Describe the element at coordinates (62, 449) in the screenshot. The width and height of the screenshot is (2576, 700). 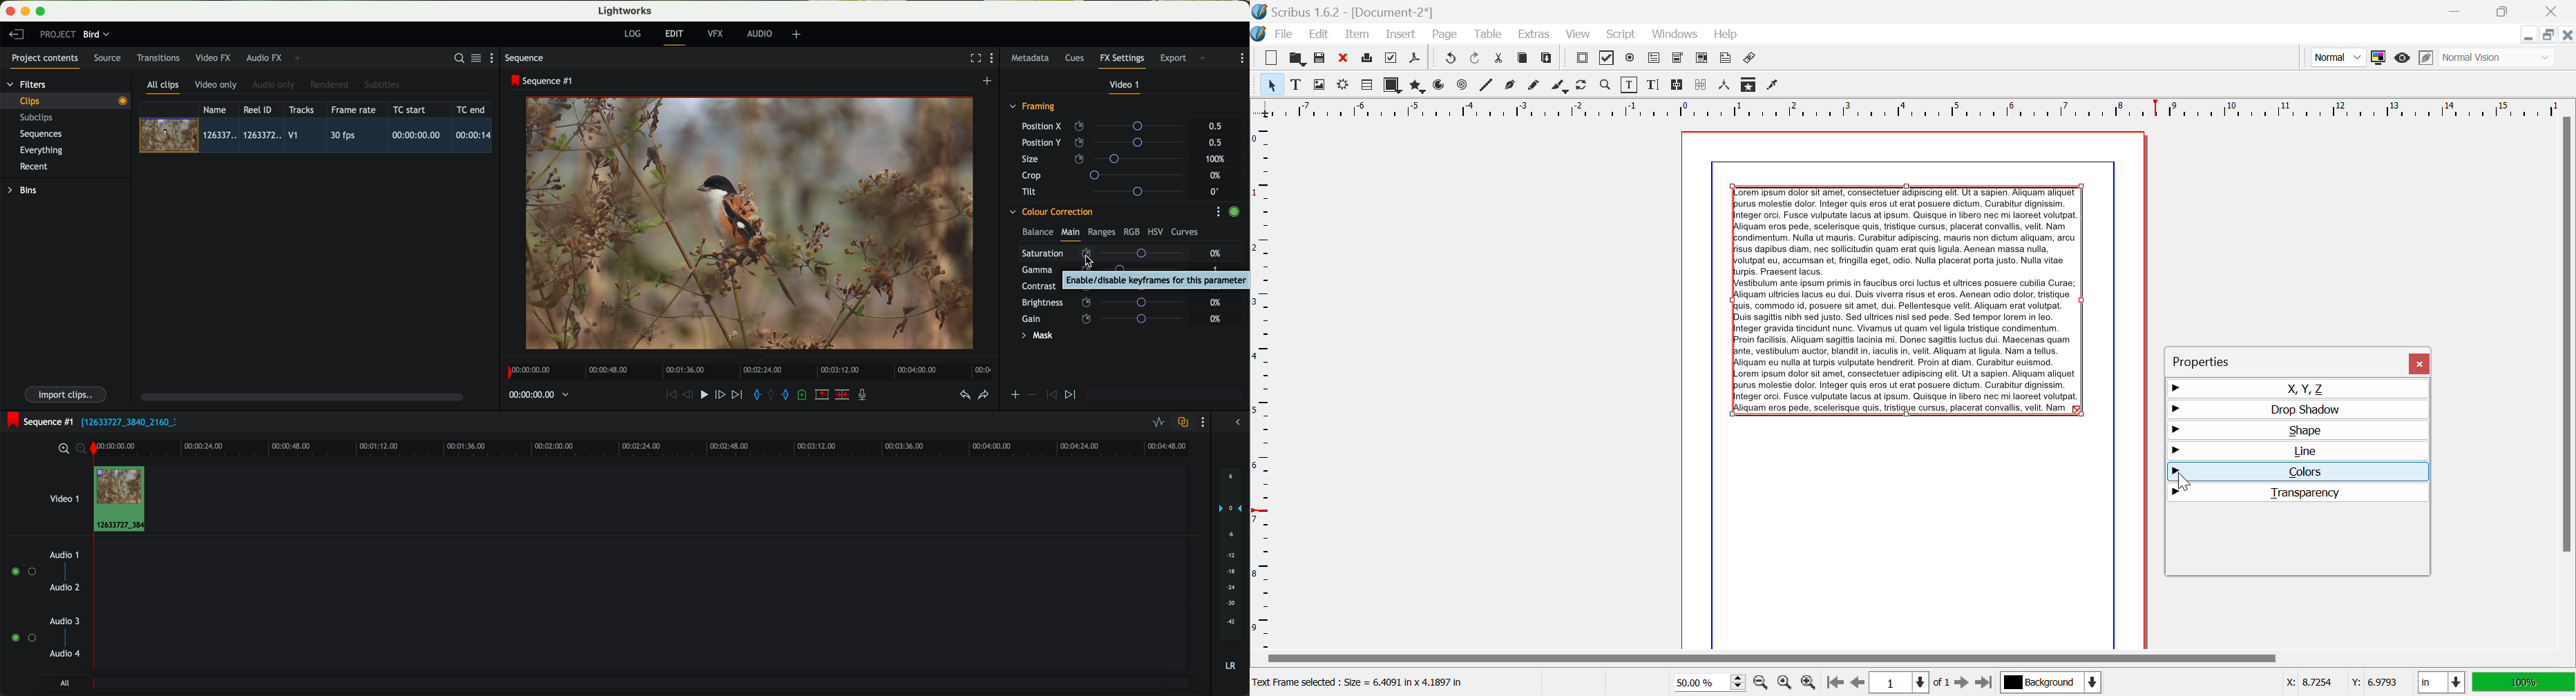
I see `zoom in` at that location.